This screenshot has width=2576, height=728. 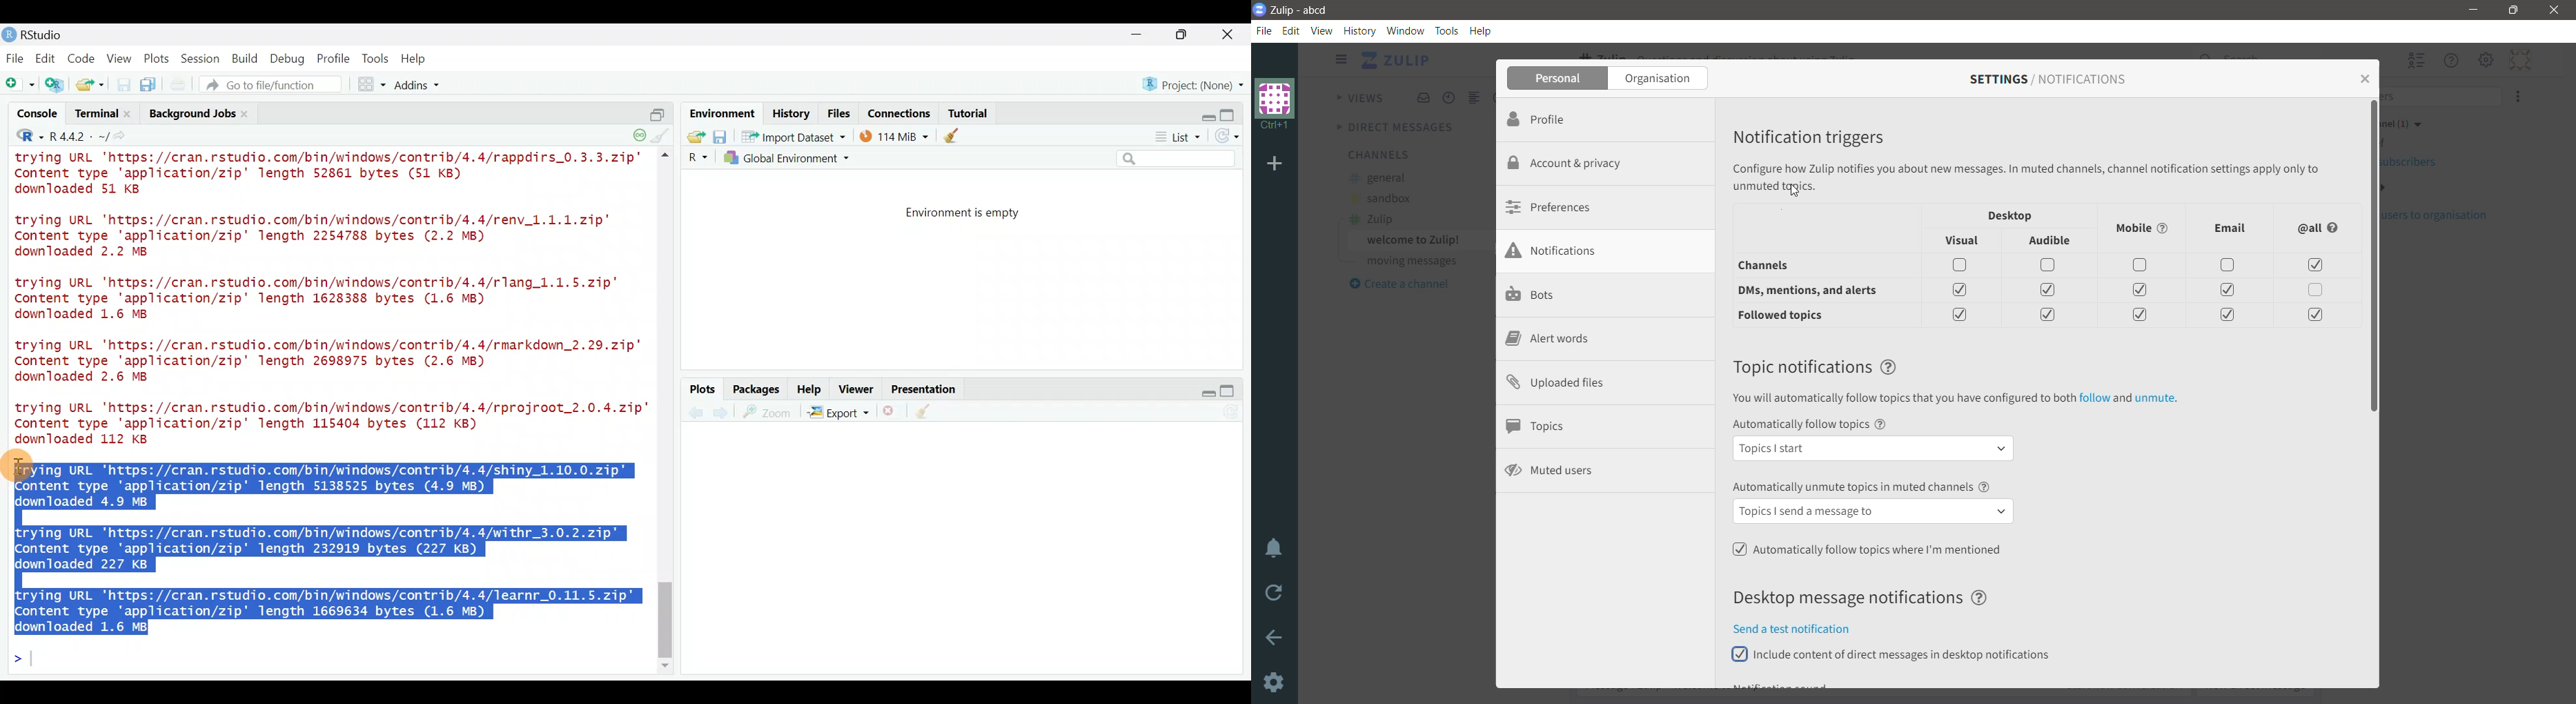 What do you see at coordinates (332, 484) in the screenshot?
I see `trying URL 'https://cran.rstudio.com/bin/windows/contrib/4.4/shiny_1.10.0.zip"
Content type 'application/zip' length 5138525 bytes (4.9 MB)
downloaded 4.9 MB` at bounding box center [332, 484].